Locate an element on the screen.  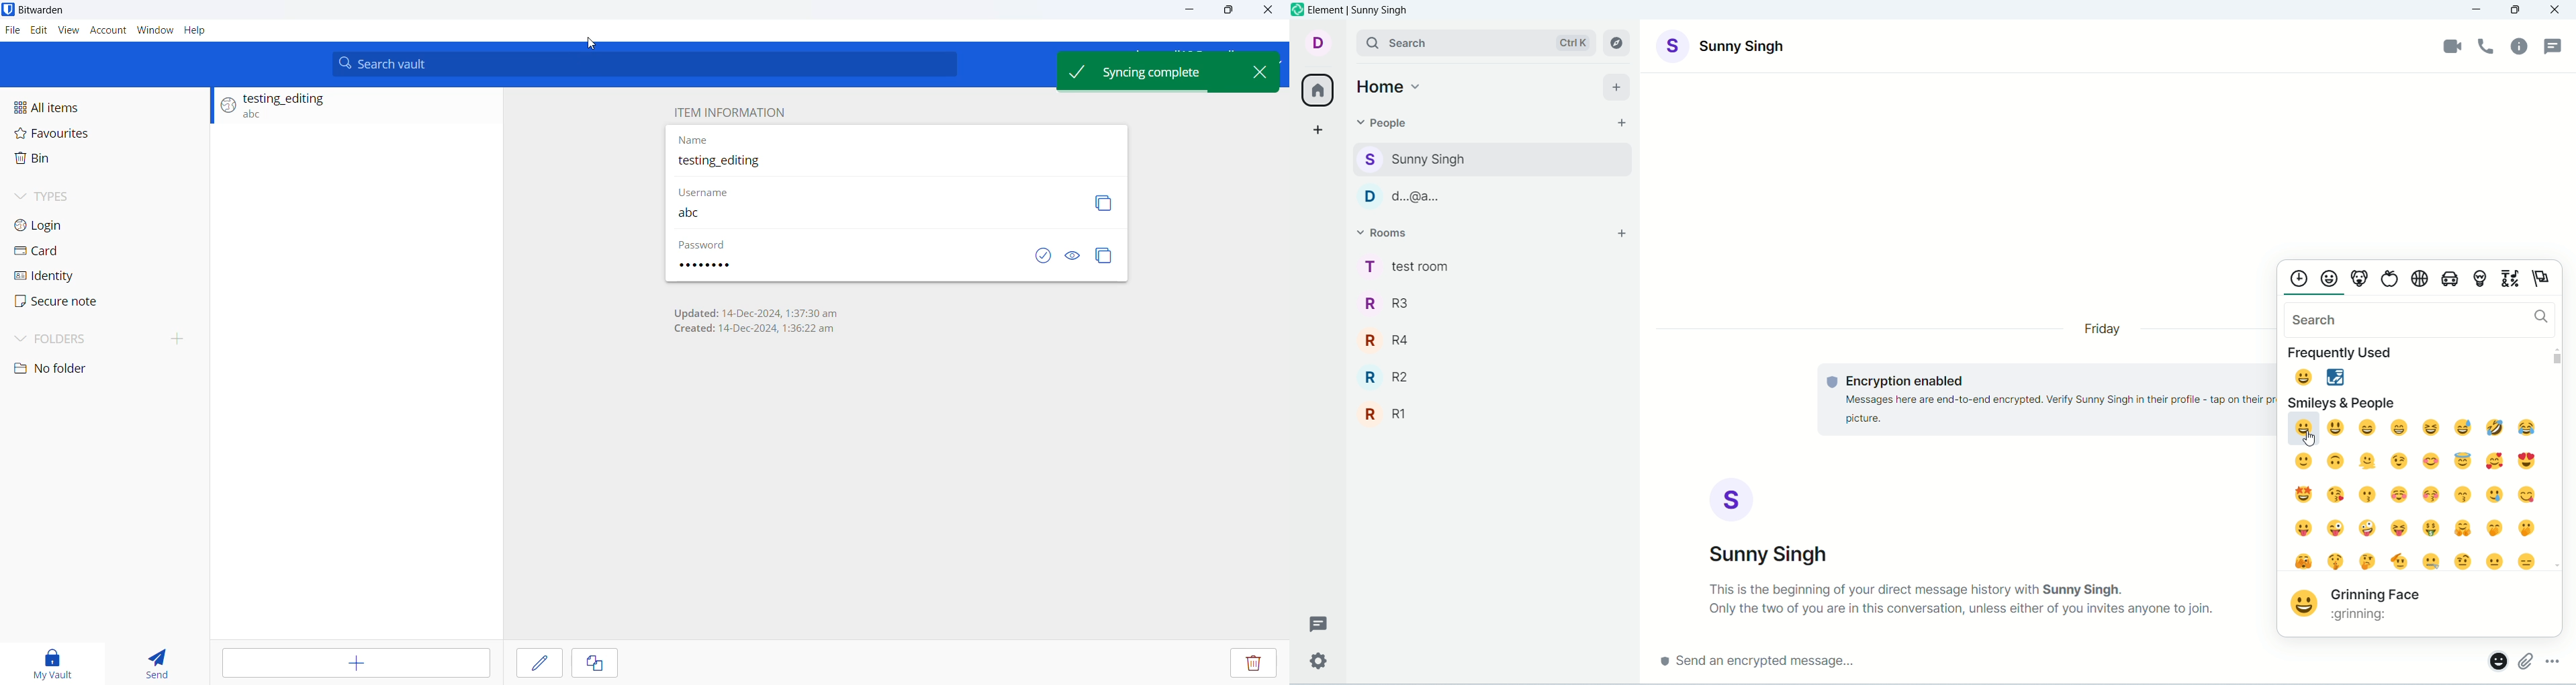
frequently used emojis is located at coordinates (2316, 375).